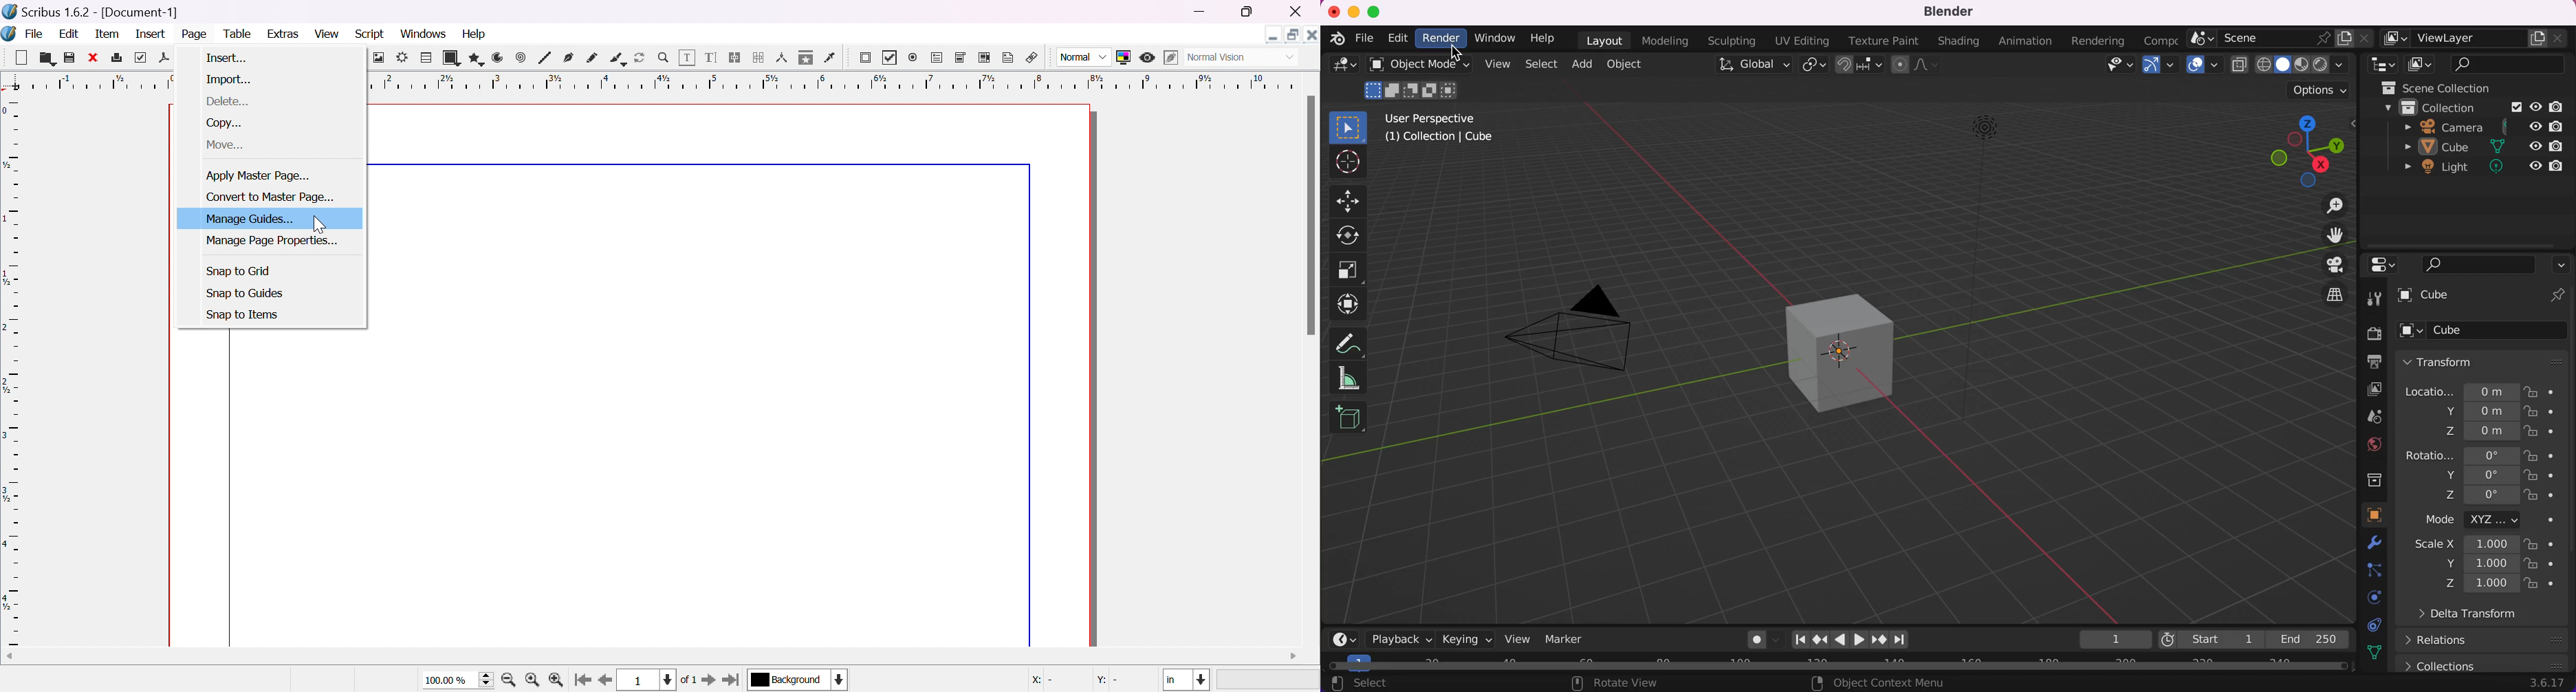  Describe the element at coordinates (1312, 34) in the screenshot. I see `Close` at that location.